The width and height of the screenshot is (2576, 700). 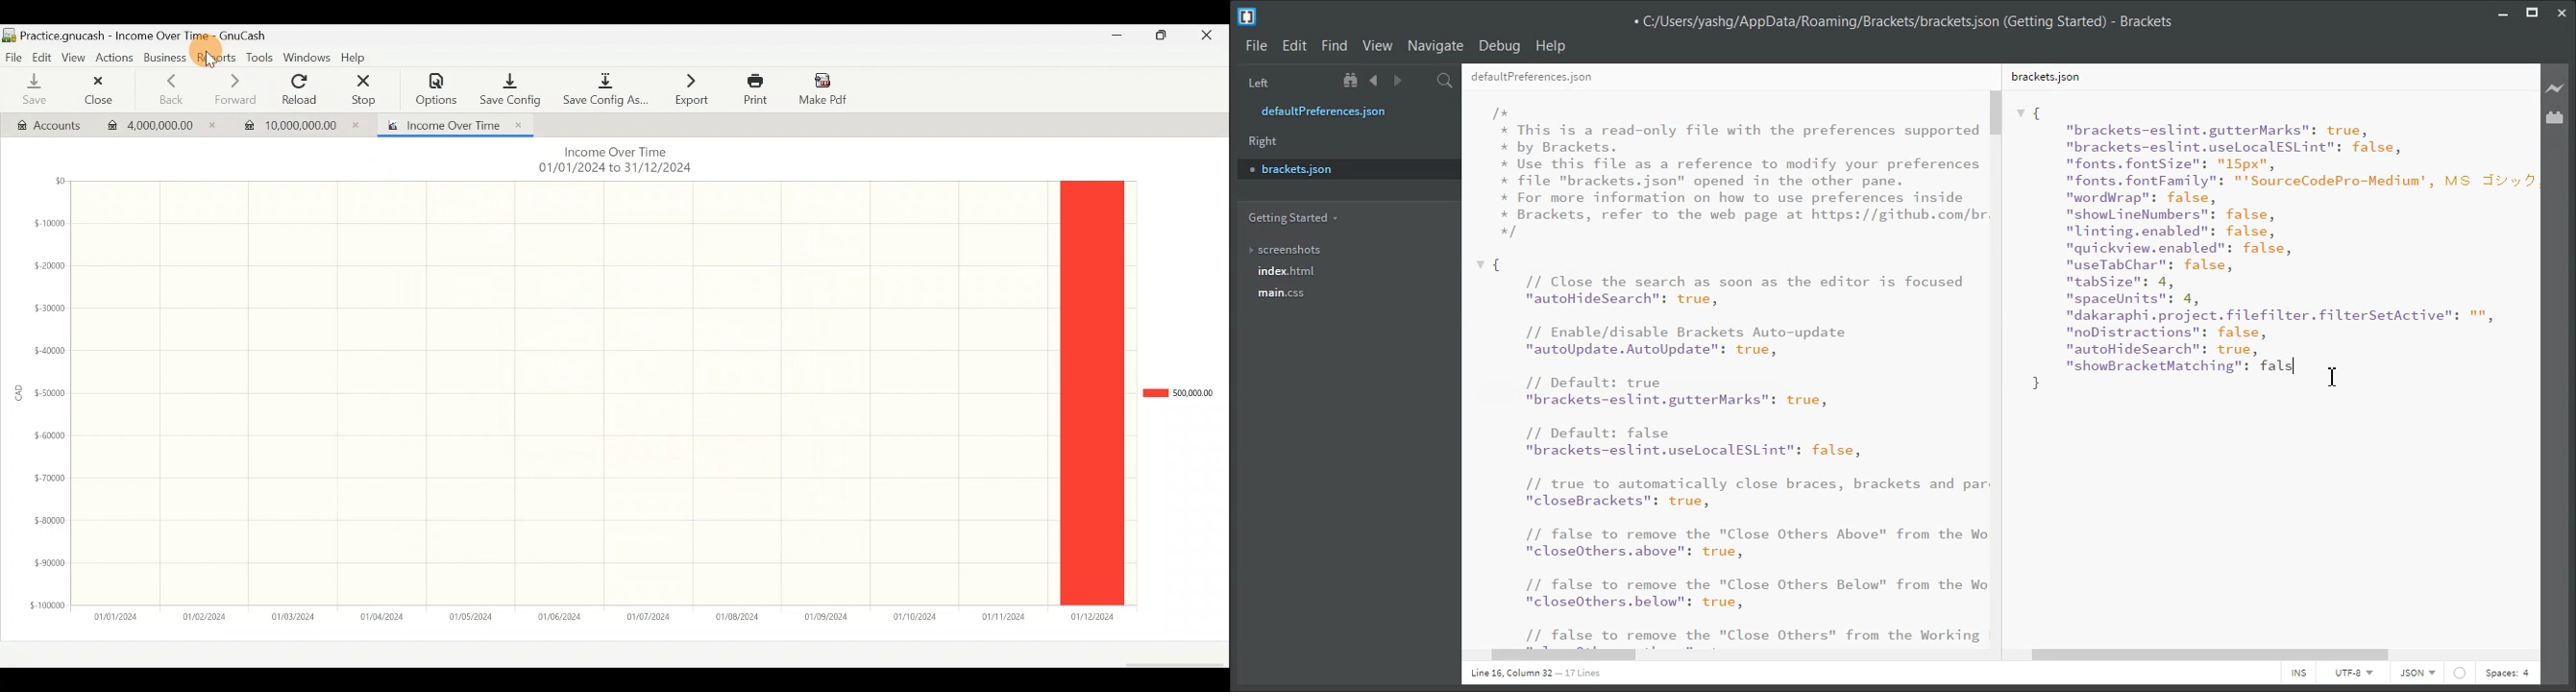 What do you see at coordinates (2353, 672) in the screenshot?
I see `UTF-8` at bounding box center [2353, 672].